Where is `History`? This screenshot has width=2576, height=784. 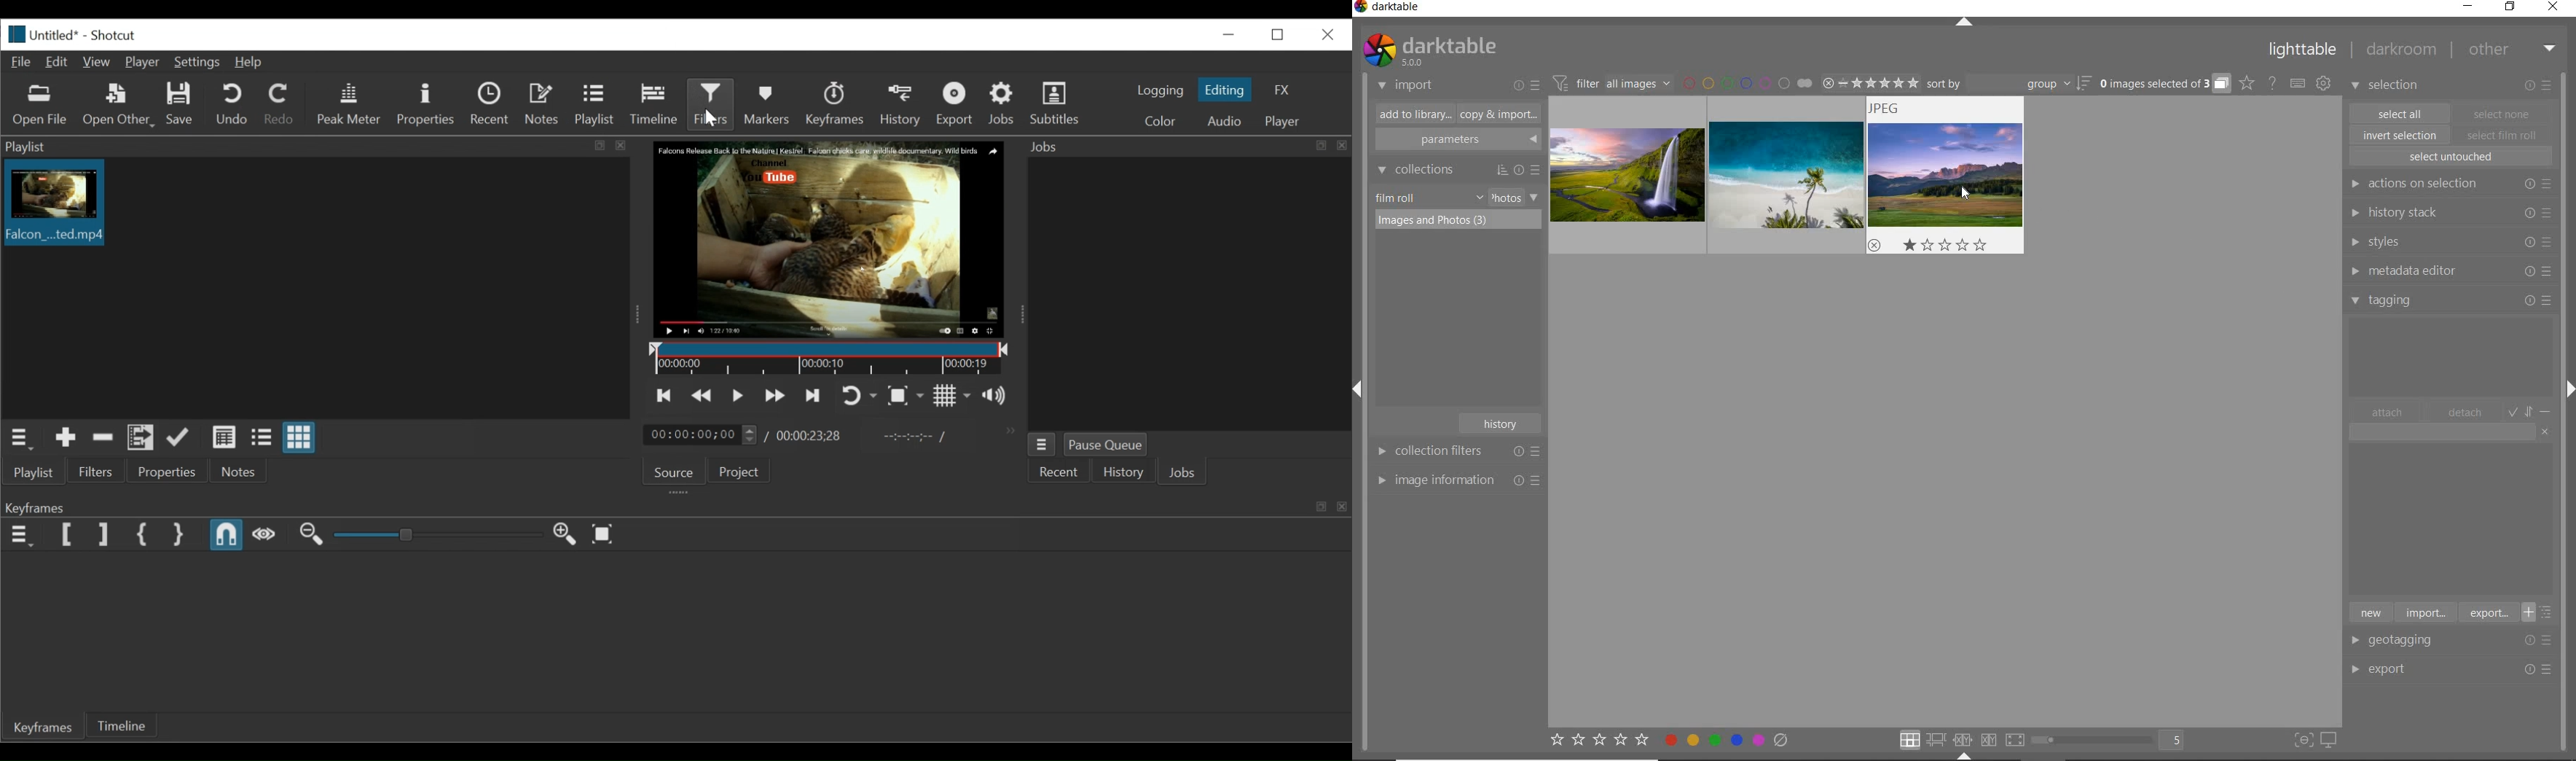 History is located at coordinates (1123, 471).